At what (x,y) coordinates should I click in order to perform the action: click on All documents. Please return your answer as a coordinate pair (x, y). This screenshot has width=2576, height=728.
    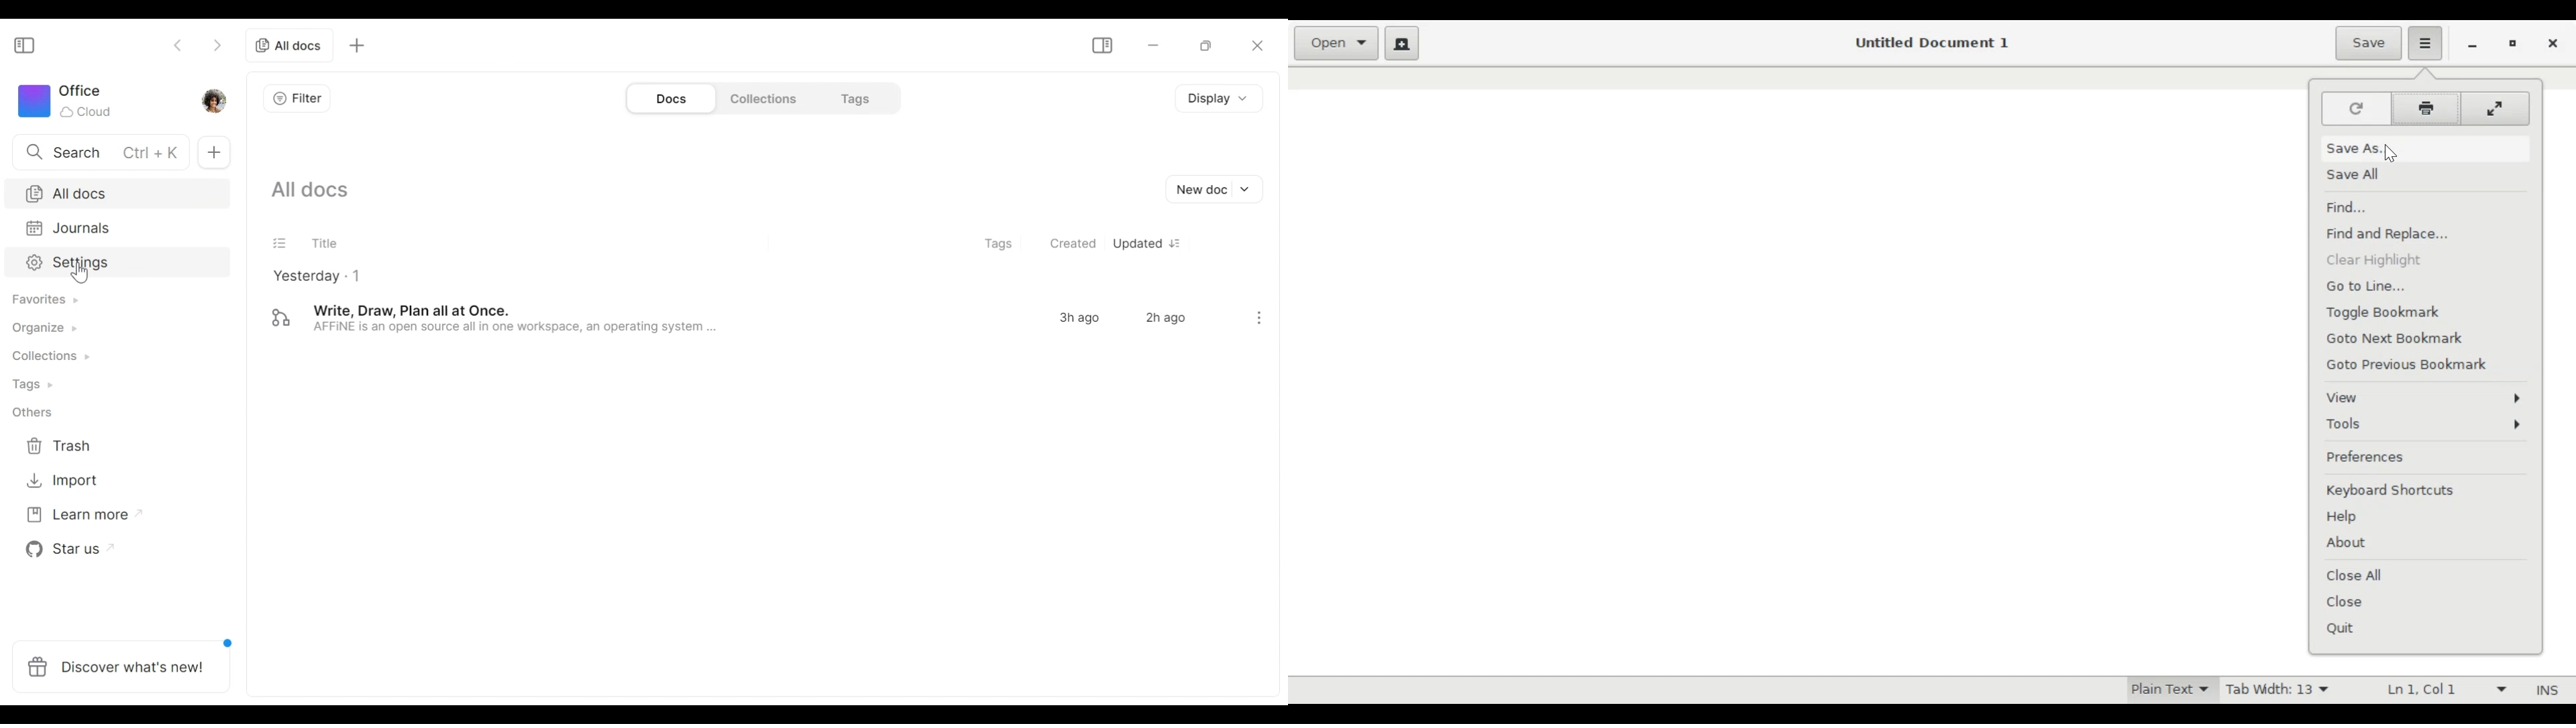
    Looking at the image, I should click on (284, 44).